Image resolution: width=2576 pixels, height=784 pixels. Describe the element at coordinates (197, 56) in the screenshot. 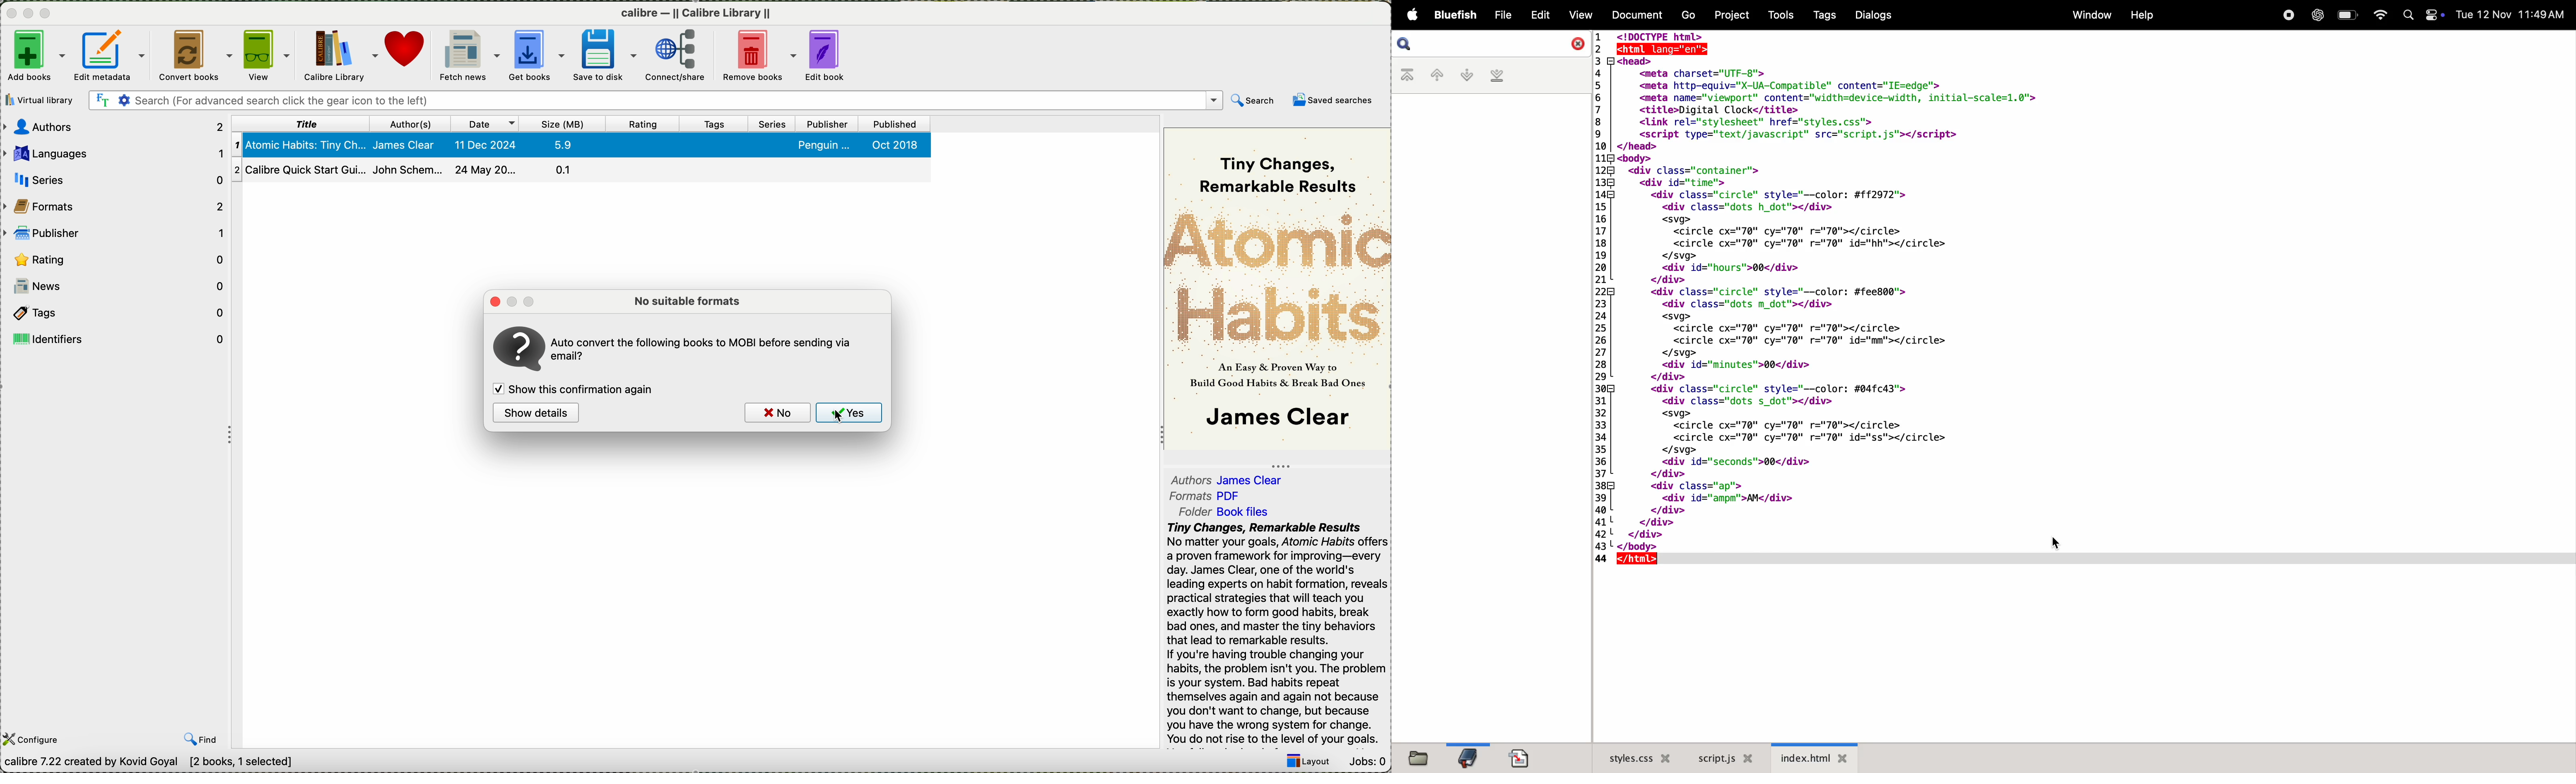

I see `convert books` at that location.